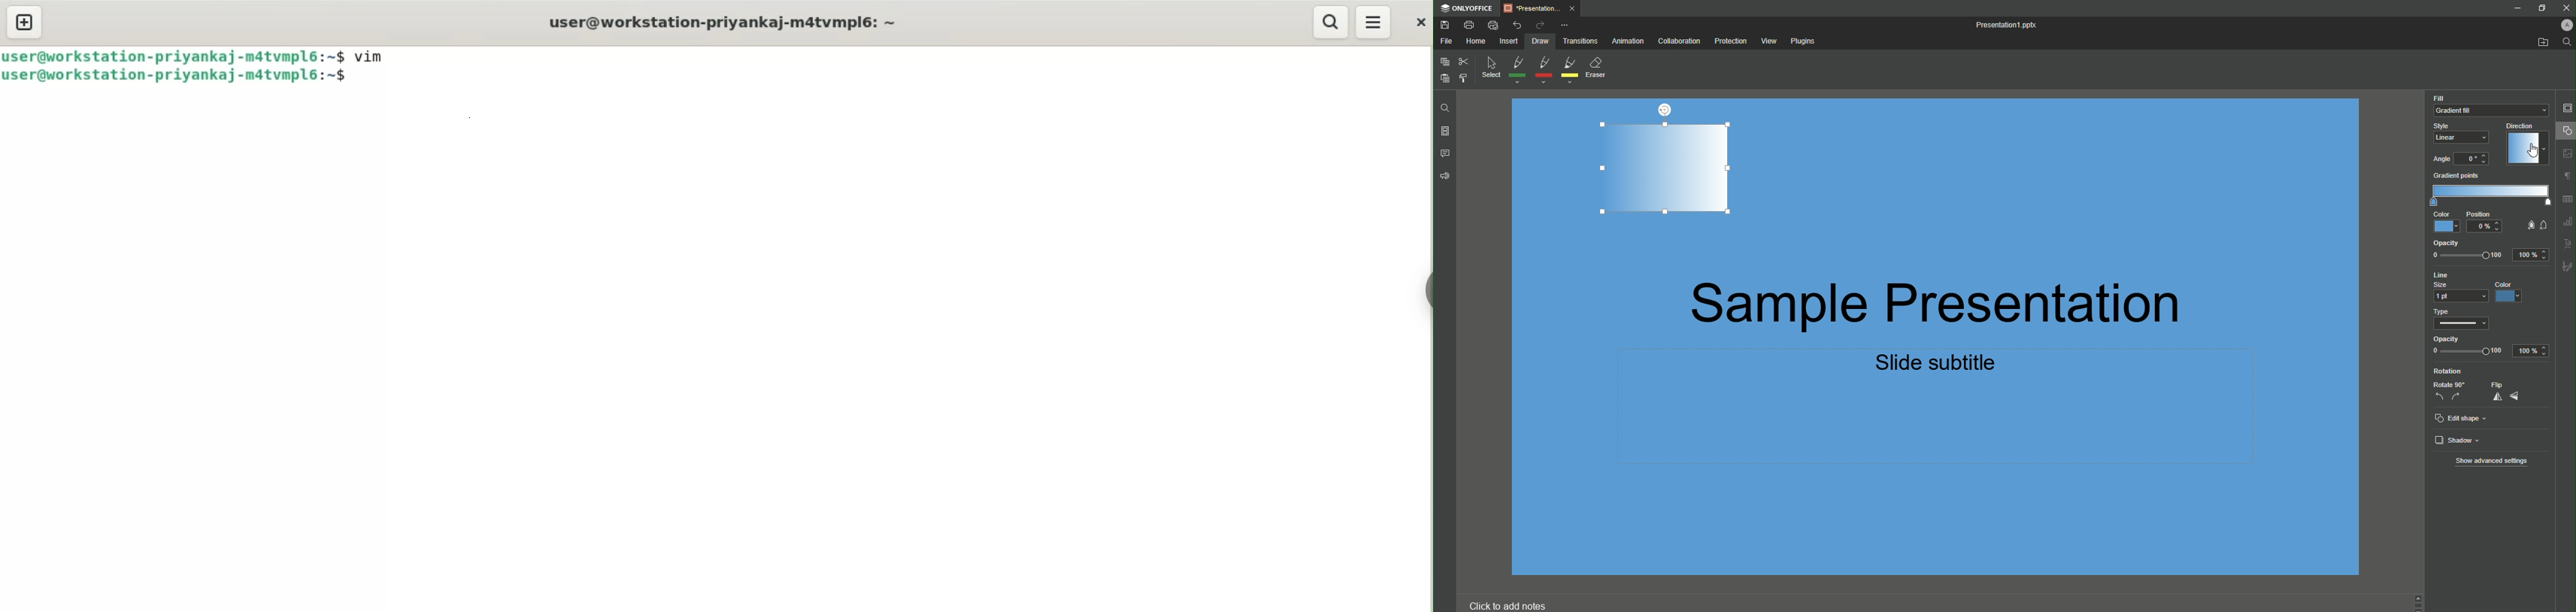 This screenshot has height=616, width=2576. Describe the element at coordinates (1508, 42) in the screenshot. I see `Insert` at that location.